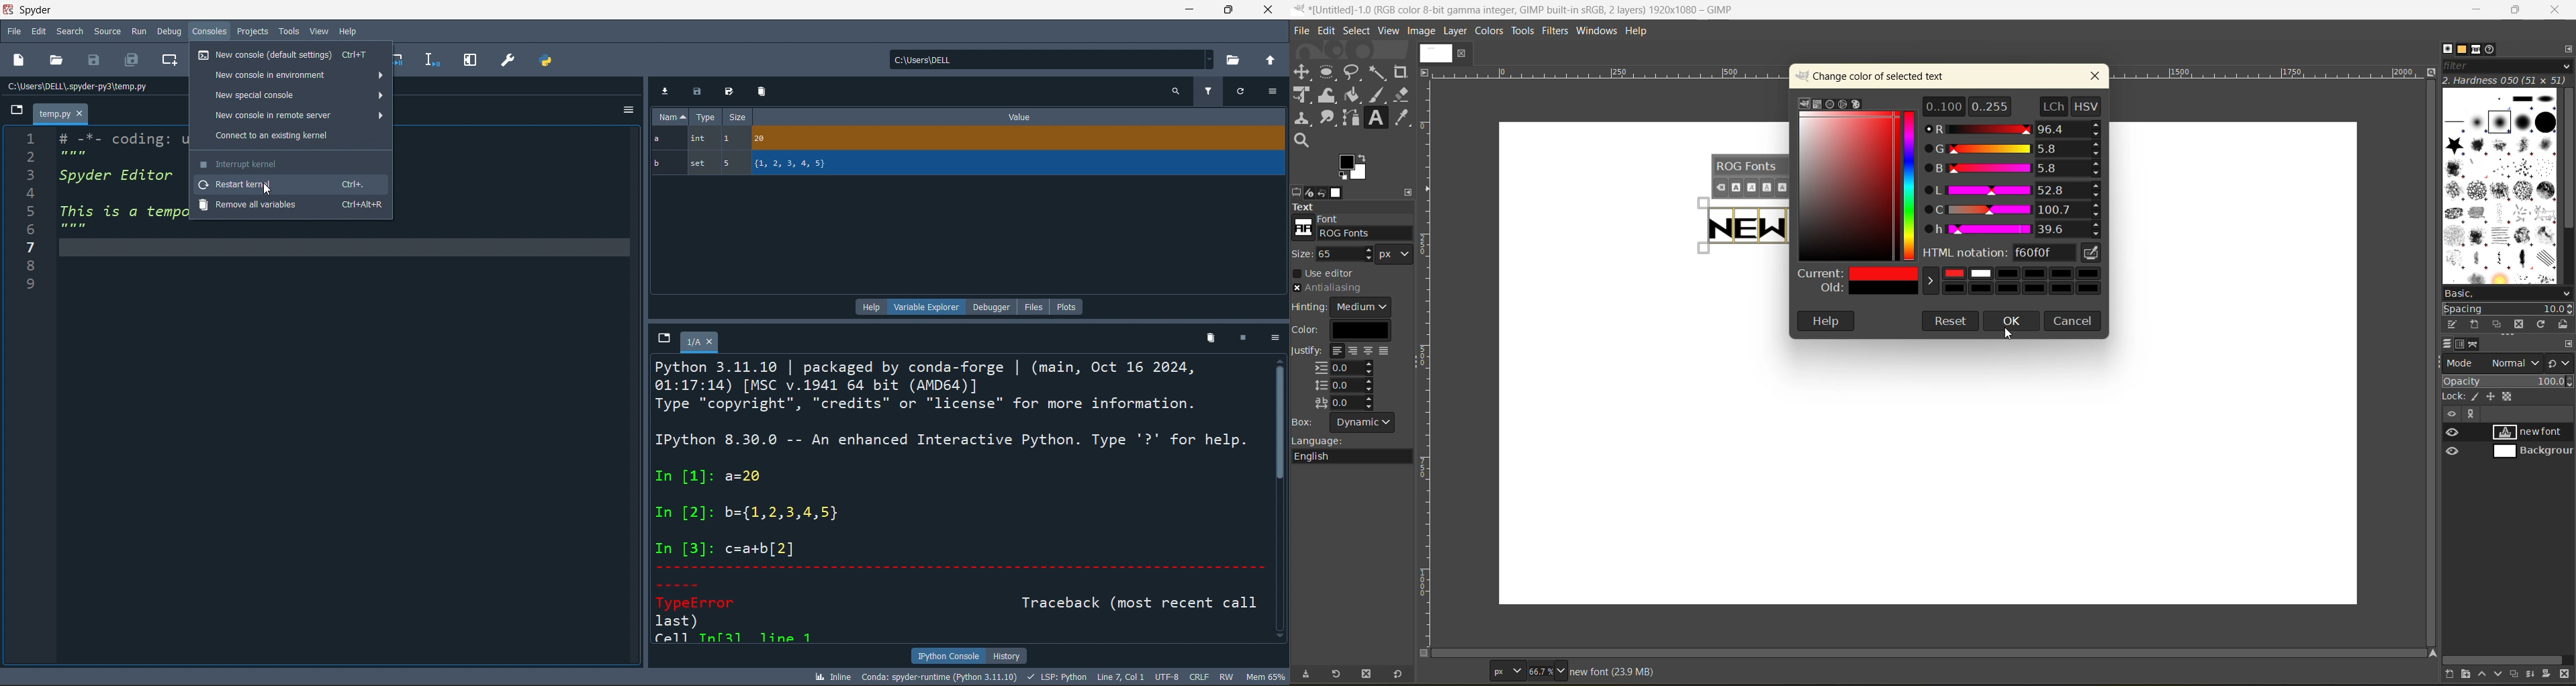 This screenshot has width=2576, height=700. I want to click on Projects, so click(255, 32).